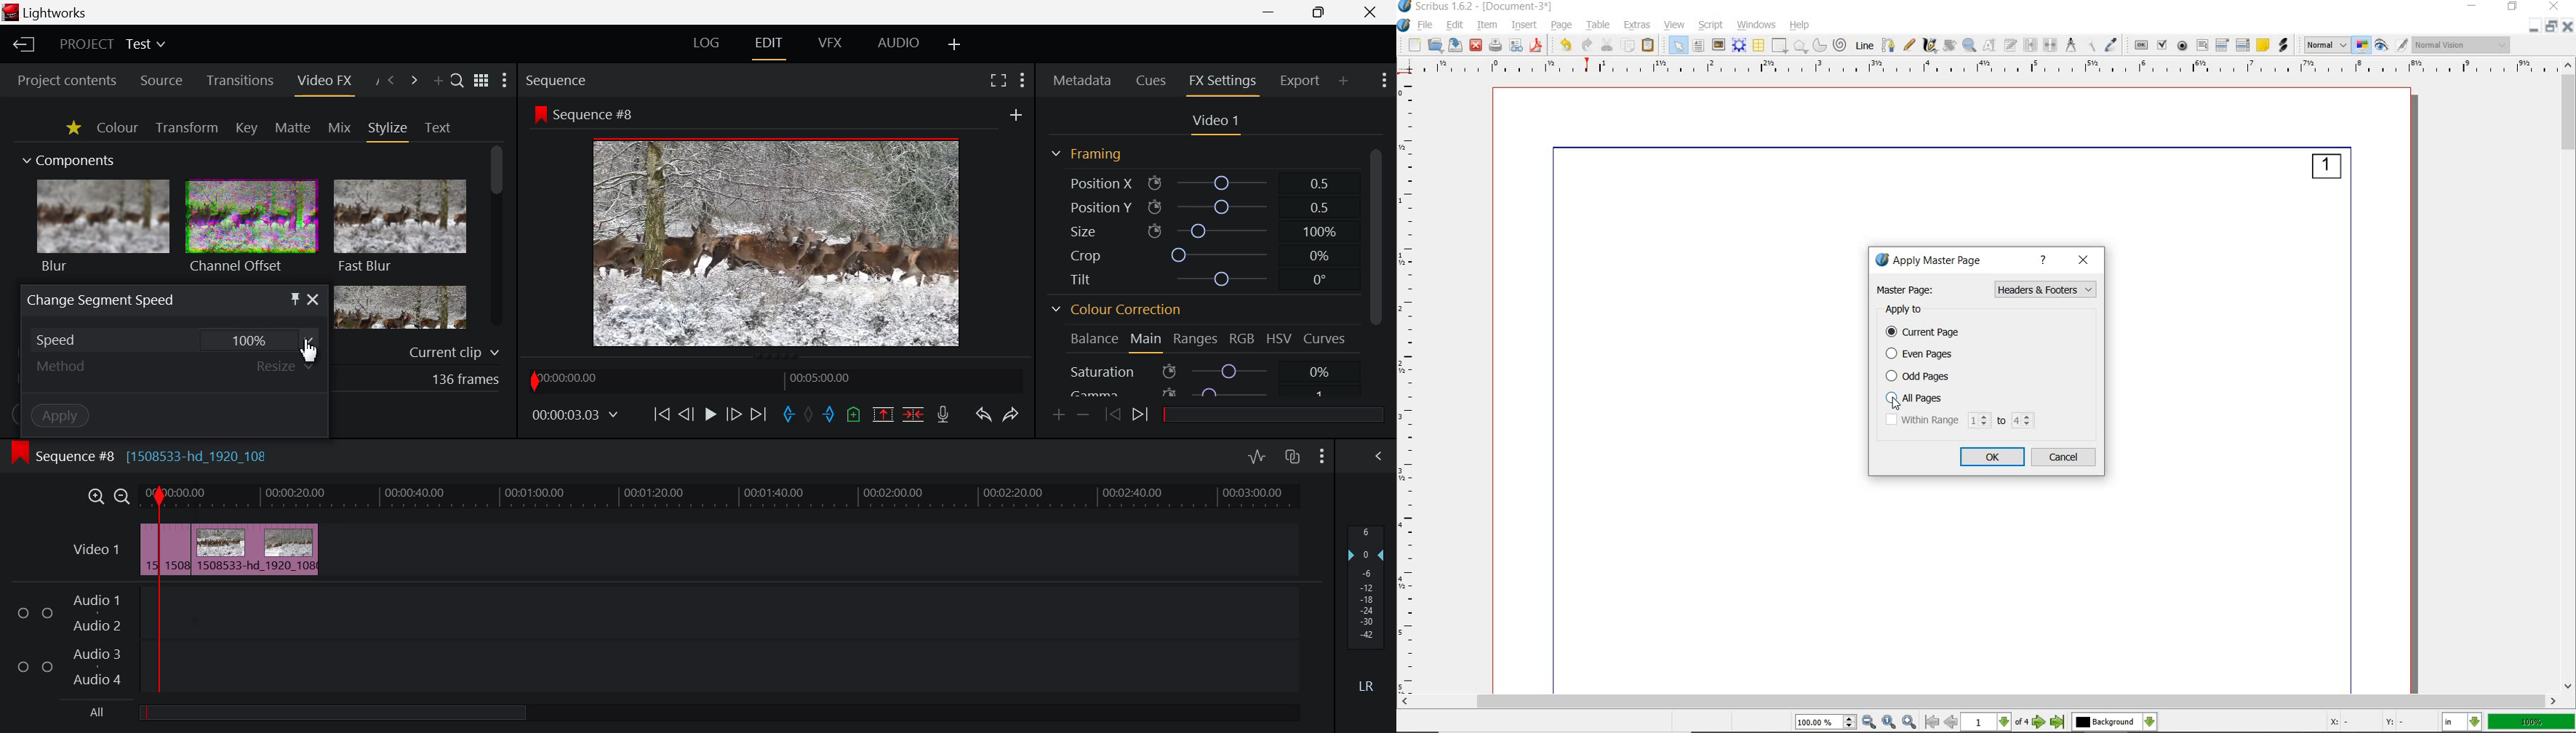  Describe the element at coordinates (854, 414) in the screenshot. I see `Mark Cue` at that location.